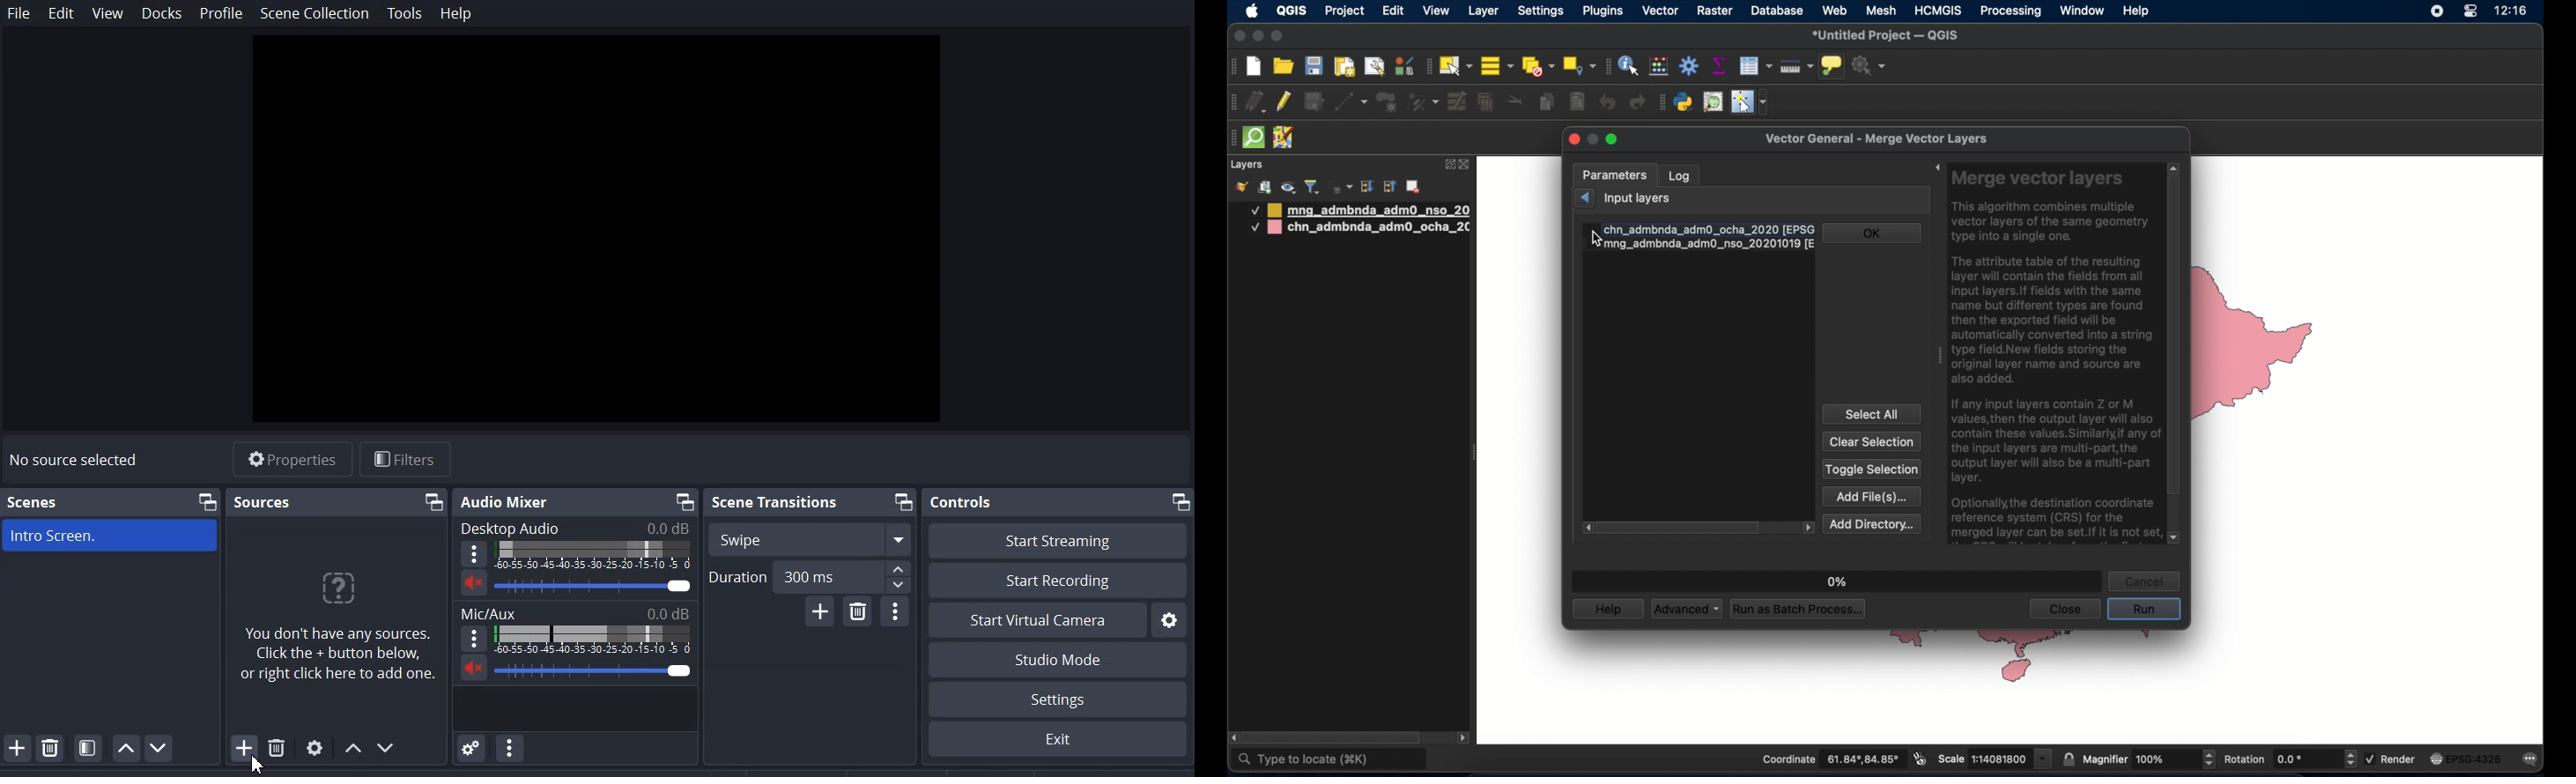 The width and height of the screenshot is (2576, 784). I want to click on no action selected, so click(1869, 66).